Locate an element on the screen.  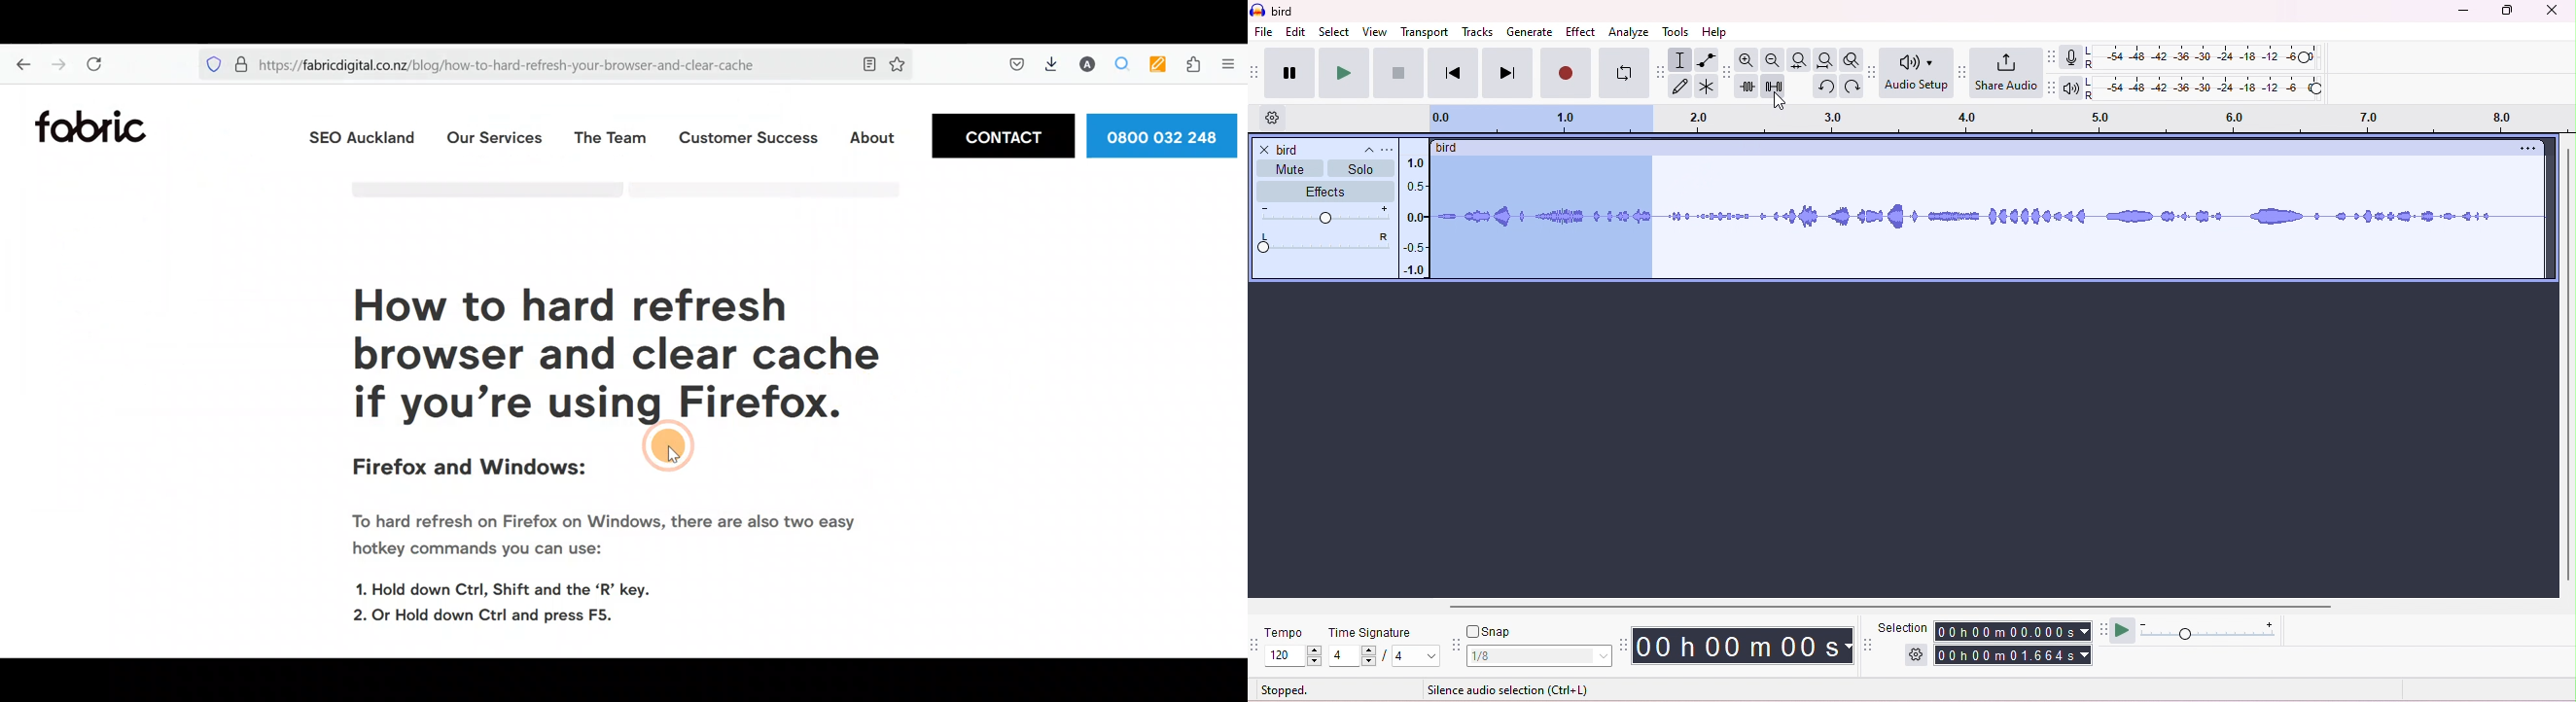
trim outside selection is located at coordinates (1750, 87).